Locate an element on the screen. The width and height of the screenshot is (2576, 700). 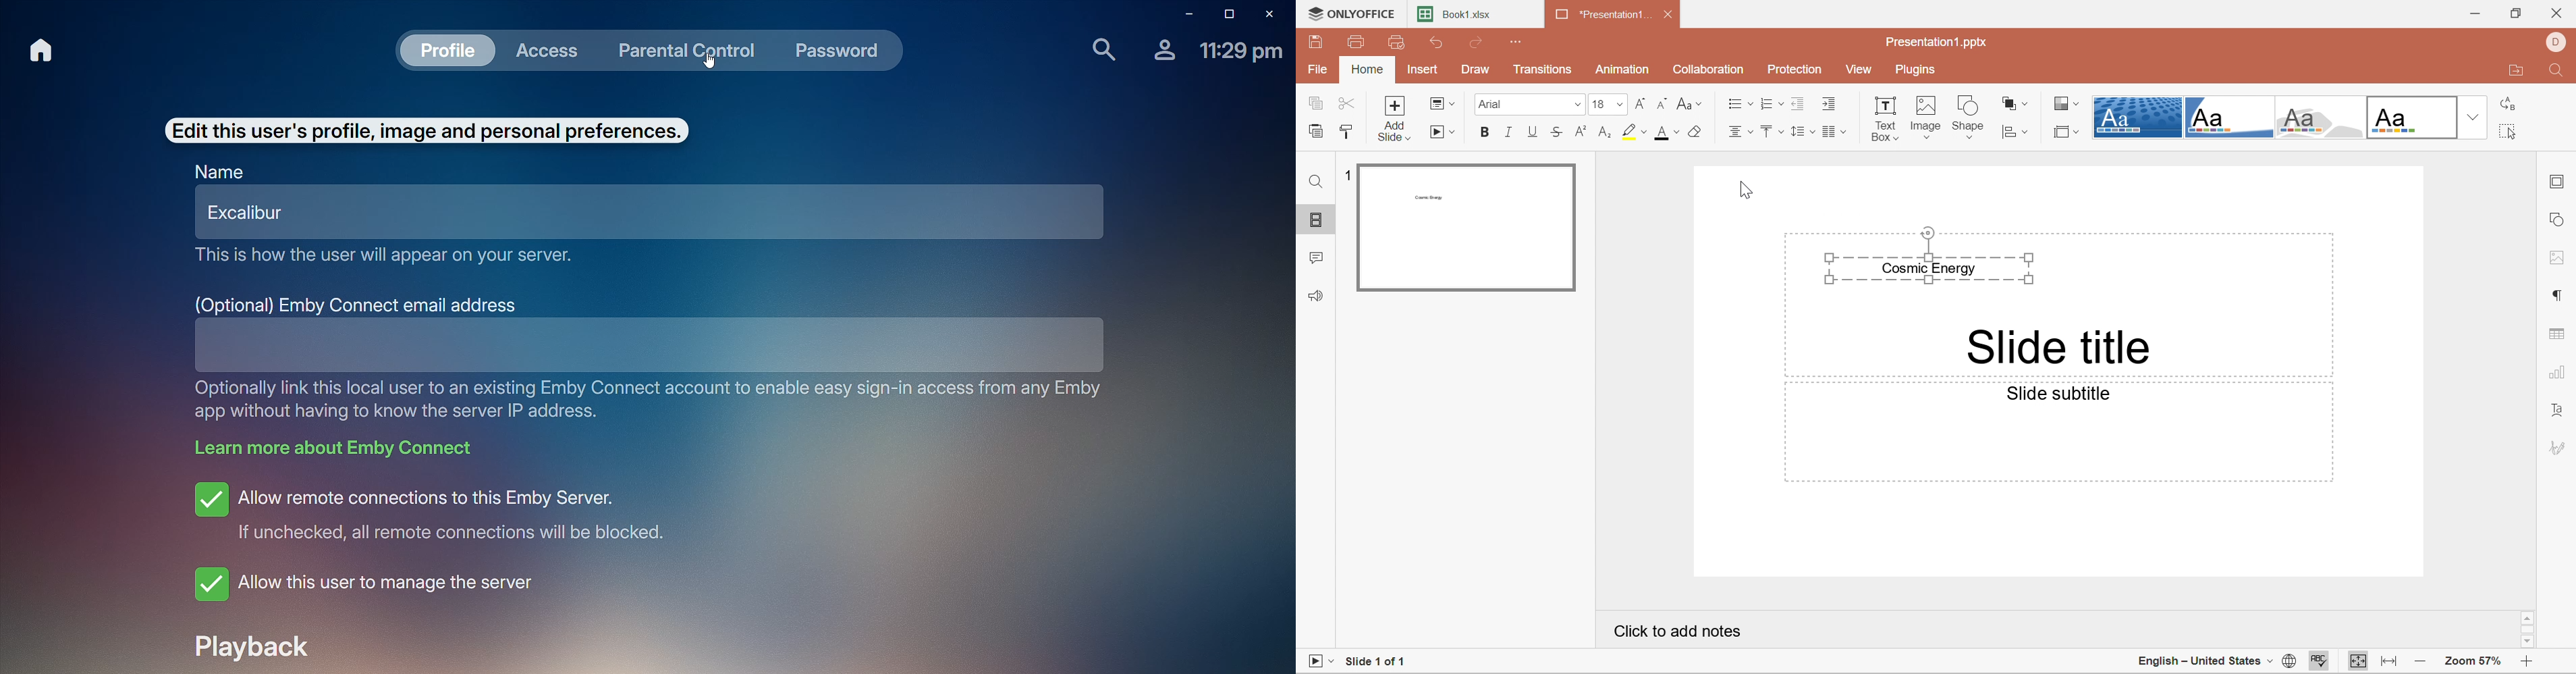
Change slide layout is located at coordinates (1442, 103).